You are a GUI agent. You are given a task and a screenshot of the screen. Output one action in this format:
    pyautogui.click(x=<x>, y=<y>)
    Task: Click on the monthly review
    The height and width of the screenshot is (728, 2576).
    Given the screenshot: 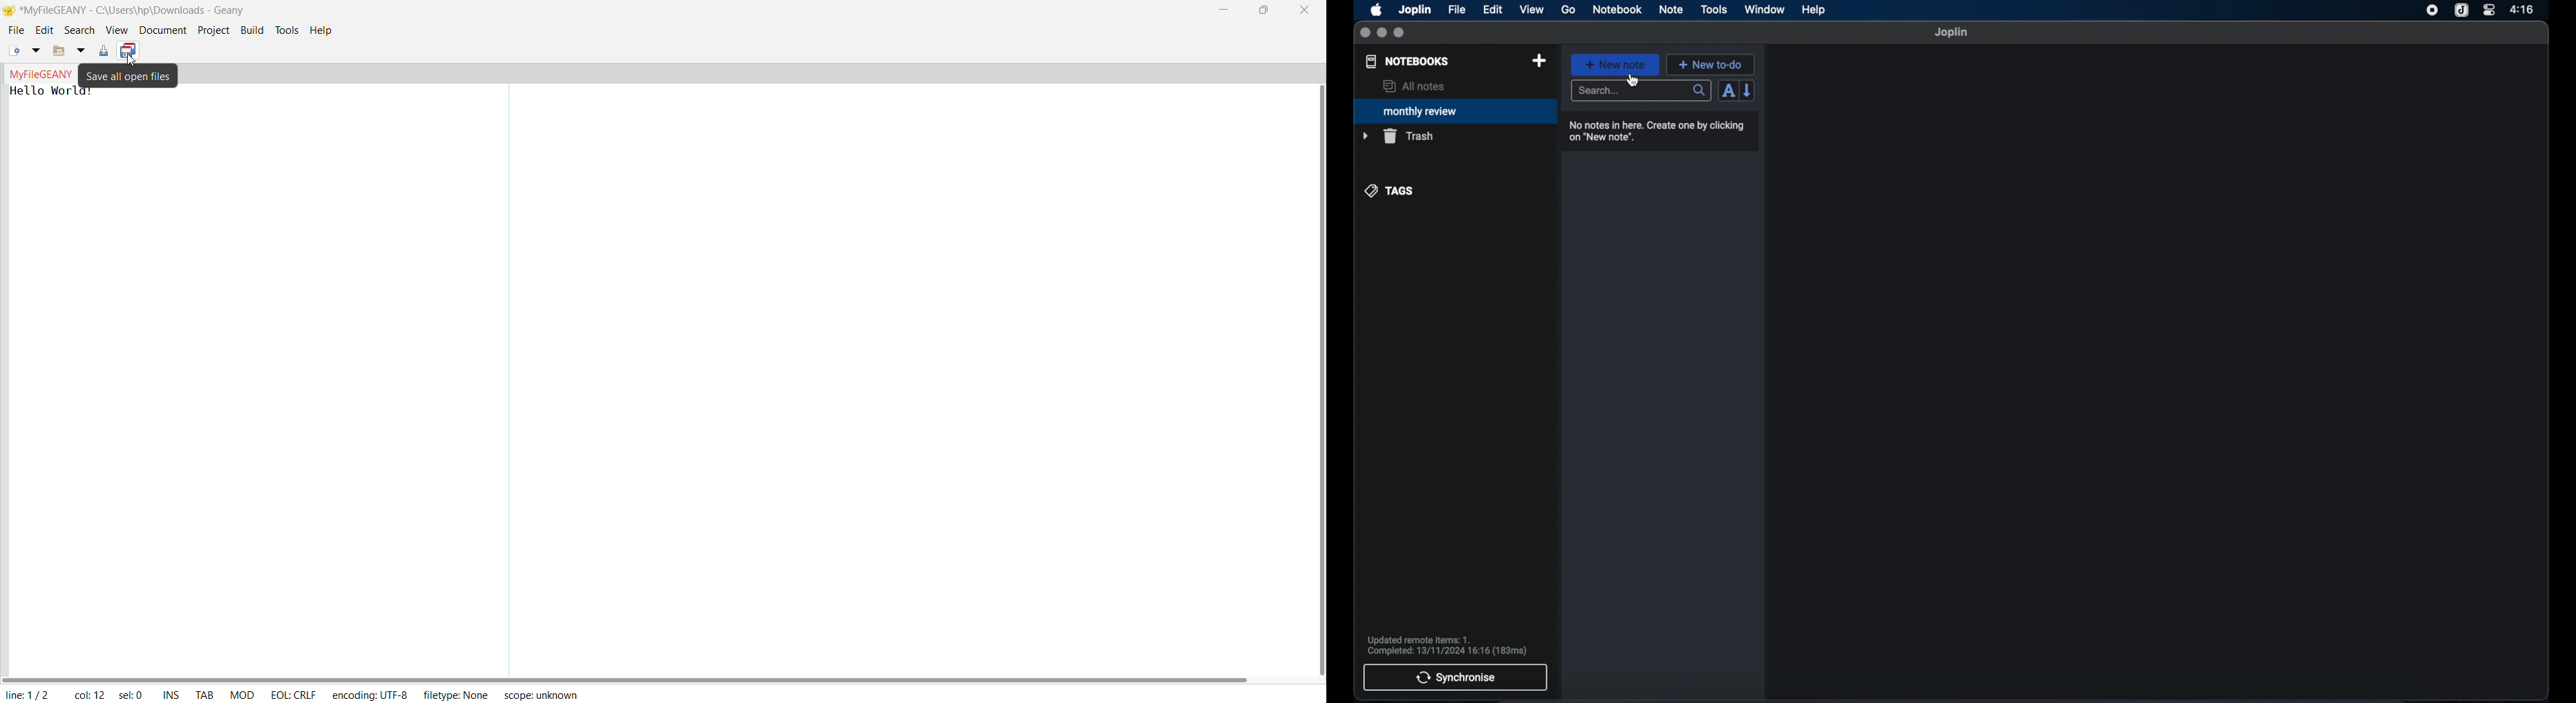 What is the action you would take?
    pyautogui.click(x=1455, y=110)
    